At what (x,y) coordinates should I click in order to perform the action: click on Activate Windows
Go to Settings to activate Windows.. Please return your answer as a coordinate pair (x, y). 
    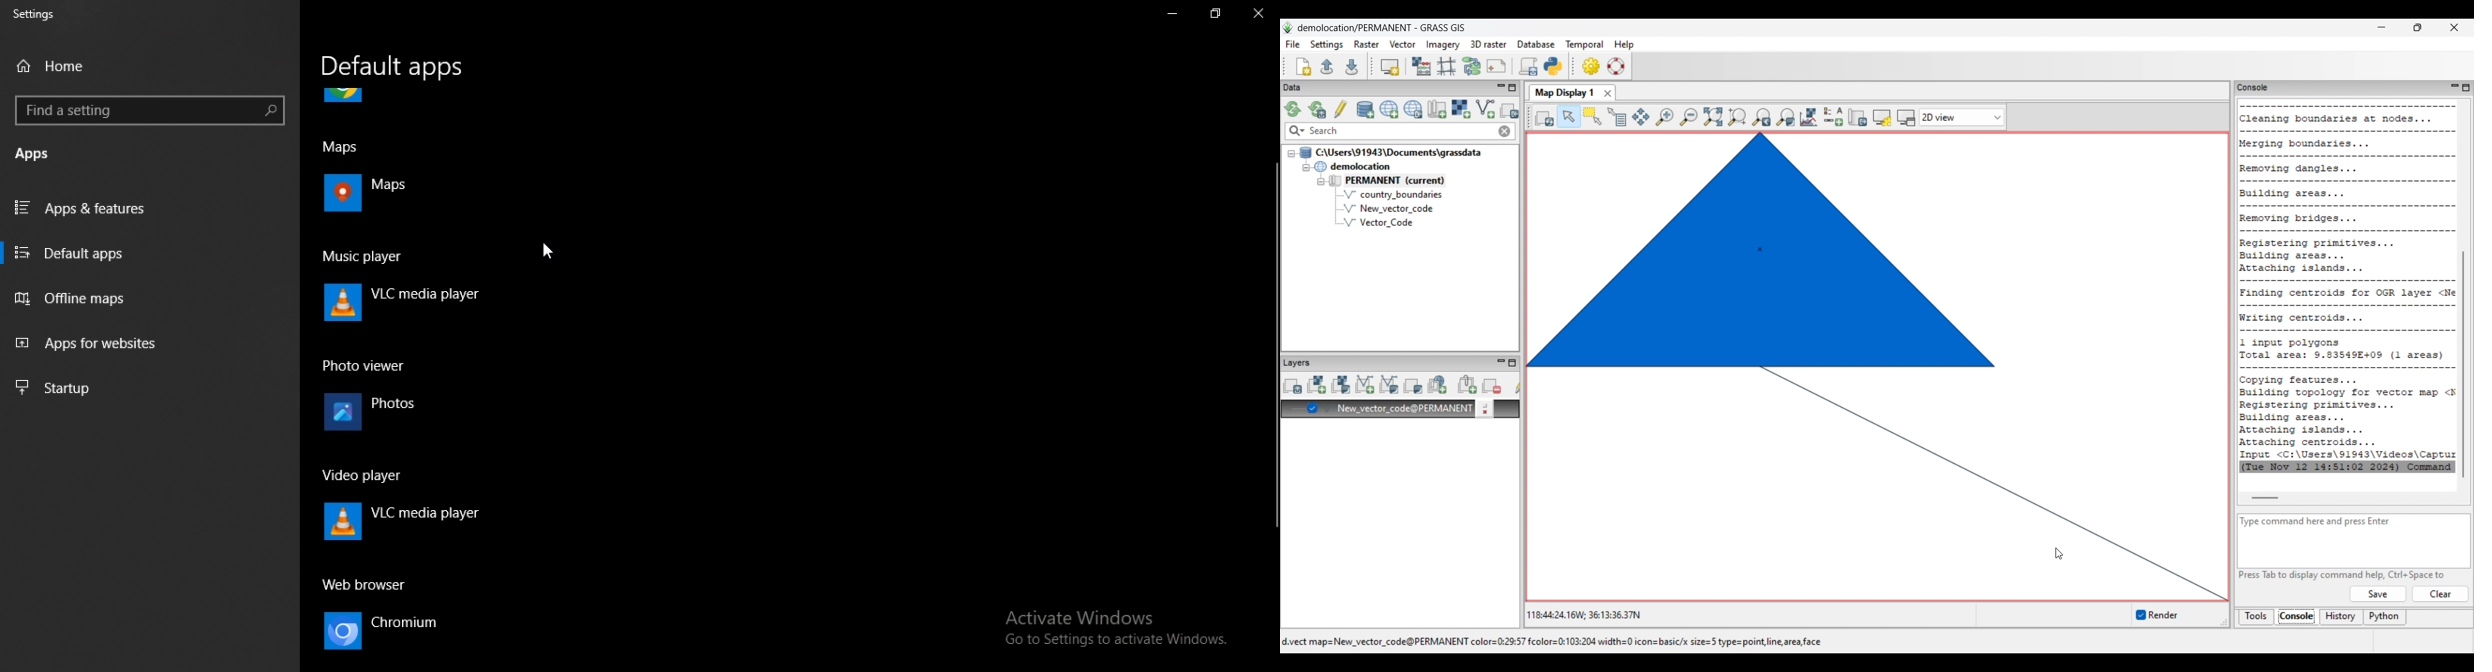
    Looking at the image, I should click on (1125, 630).